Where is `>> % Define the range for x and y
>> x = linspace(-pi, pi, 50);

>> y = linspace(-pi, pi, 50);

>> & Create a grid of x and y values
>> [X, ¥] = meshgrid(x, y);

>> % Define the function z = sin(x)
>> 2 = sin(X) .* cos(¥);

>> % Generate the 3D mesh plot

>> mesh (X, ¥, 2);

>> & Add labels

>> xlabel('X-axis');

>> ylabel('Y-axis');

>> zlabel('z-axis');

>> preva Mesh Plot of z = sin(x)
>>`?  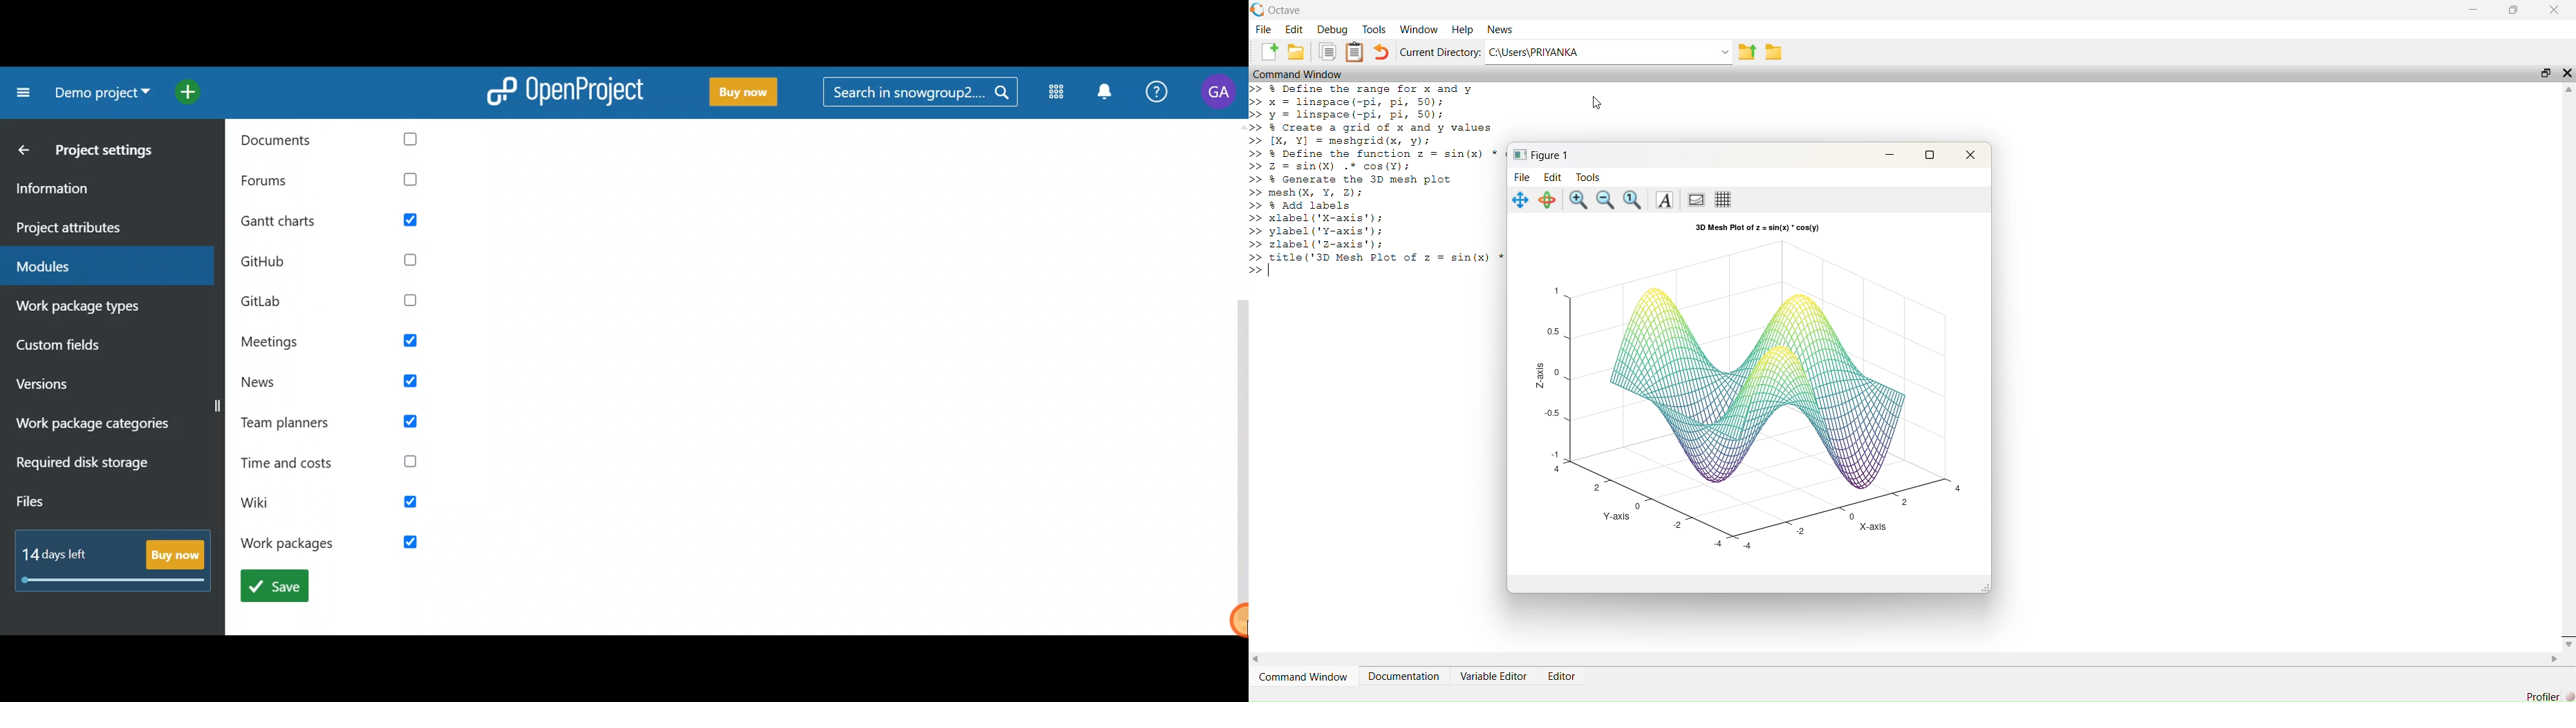 >> % Define the range for x and y
>> x = linspace(-pi, pi, 50);

>> y = linspace(-pi, pi, 50);

>> & Create a grid of x and y values
>> [X, ¥] = meshgrid(x, y);

>> % Define the function z = sin(x)
>> 2 = sin(X) .* cos(¥);

>> % Generate the 3D mesh plot

>> mesh (X, ¥, 2);

>> & Add labels

>> xlabel('X-axis');

>> ylabel('Y-axis');

>> zlabel('z-axis');

>> preva Mesh Plot of z = sin(x)
>> is located at coordinates (1373, 200).